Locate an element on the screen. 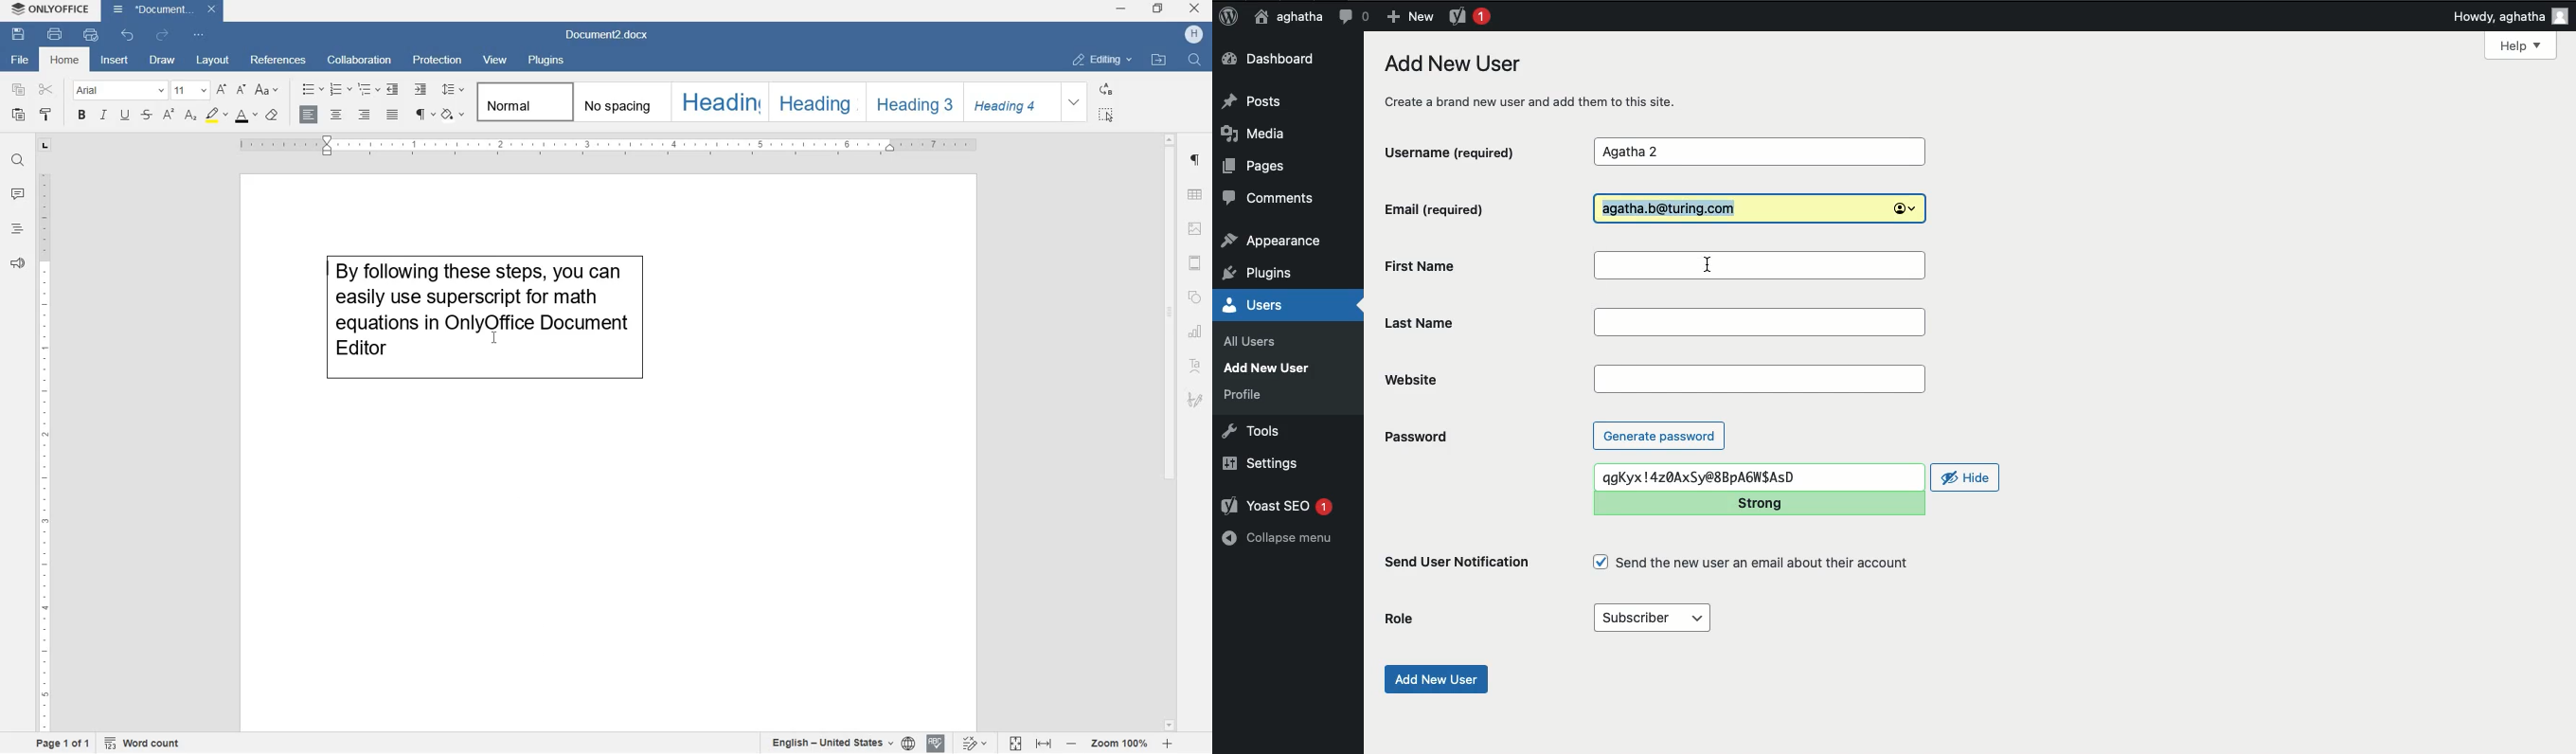 This screenshot has width=2576, height=756. Comments is located at coordinates (1270, 201).